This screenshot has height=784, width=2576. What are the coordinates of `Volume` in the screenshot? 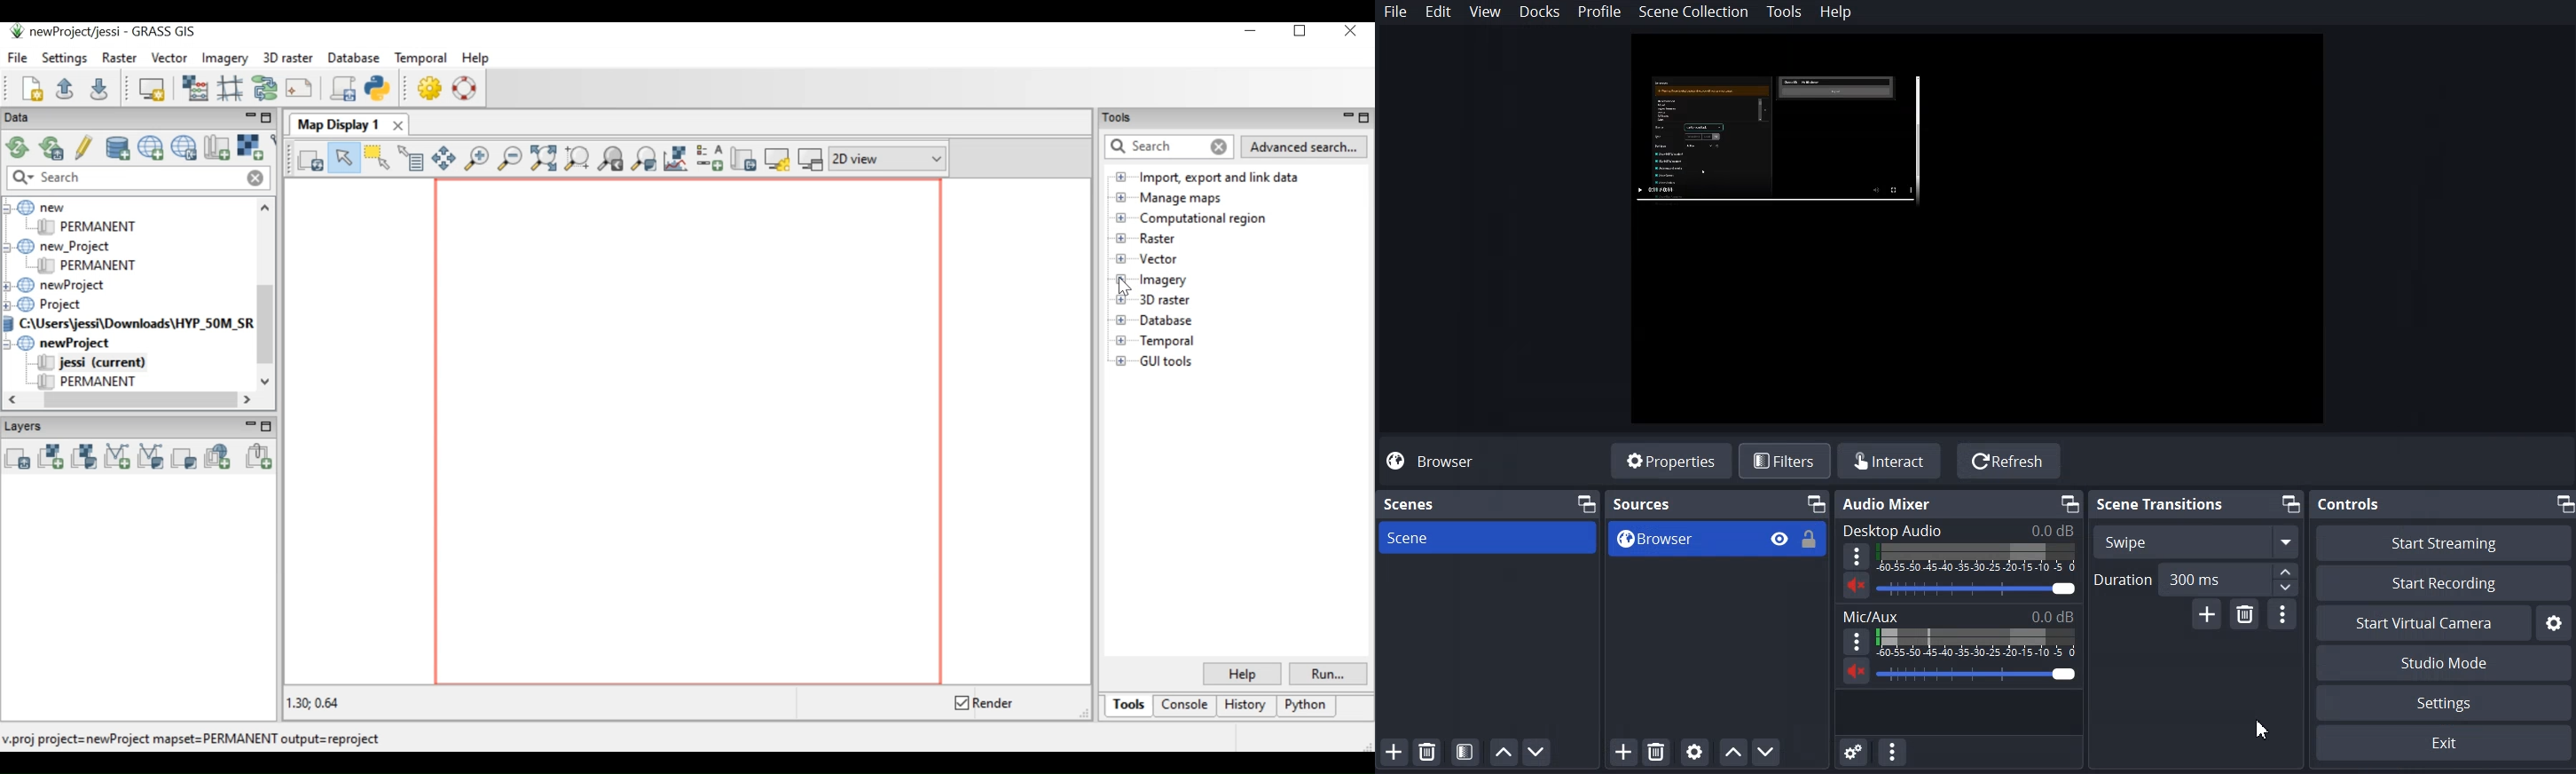 It's located at (1857, 670).